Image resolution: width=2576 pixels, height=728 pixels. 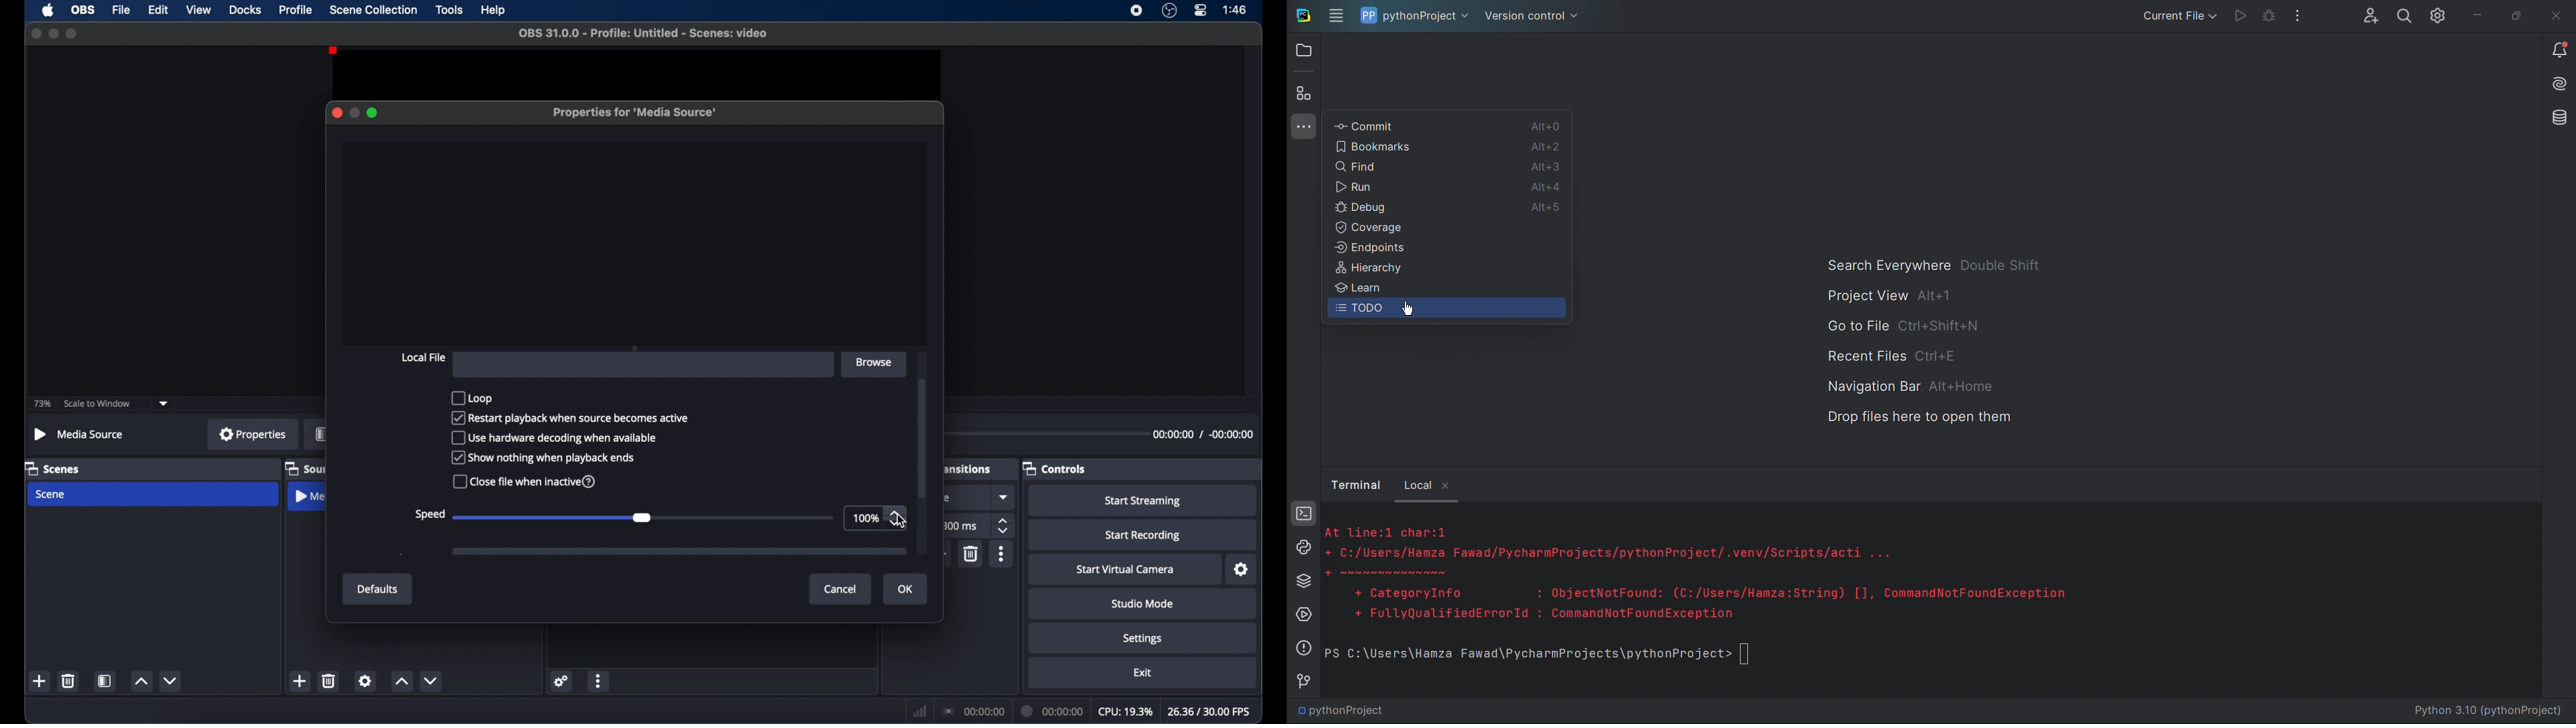 What do you see at coordinates (50, 10) in the screenshot?
I see `apple icon` at bounding box center [50, 10].